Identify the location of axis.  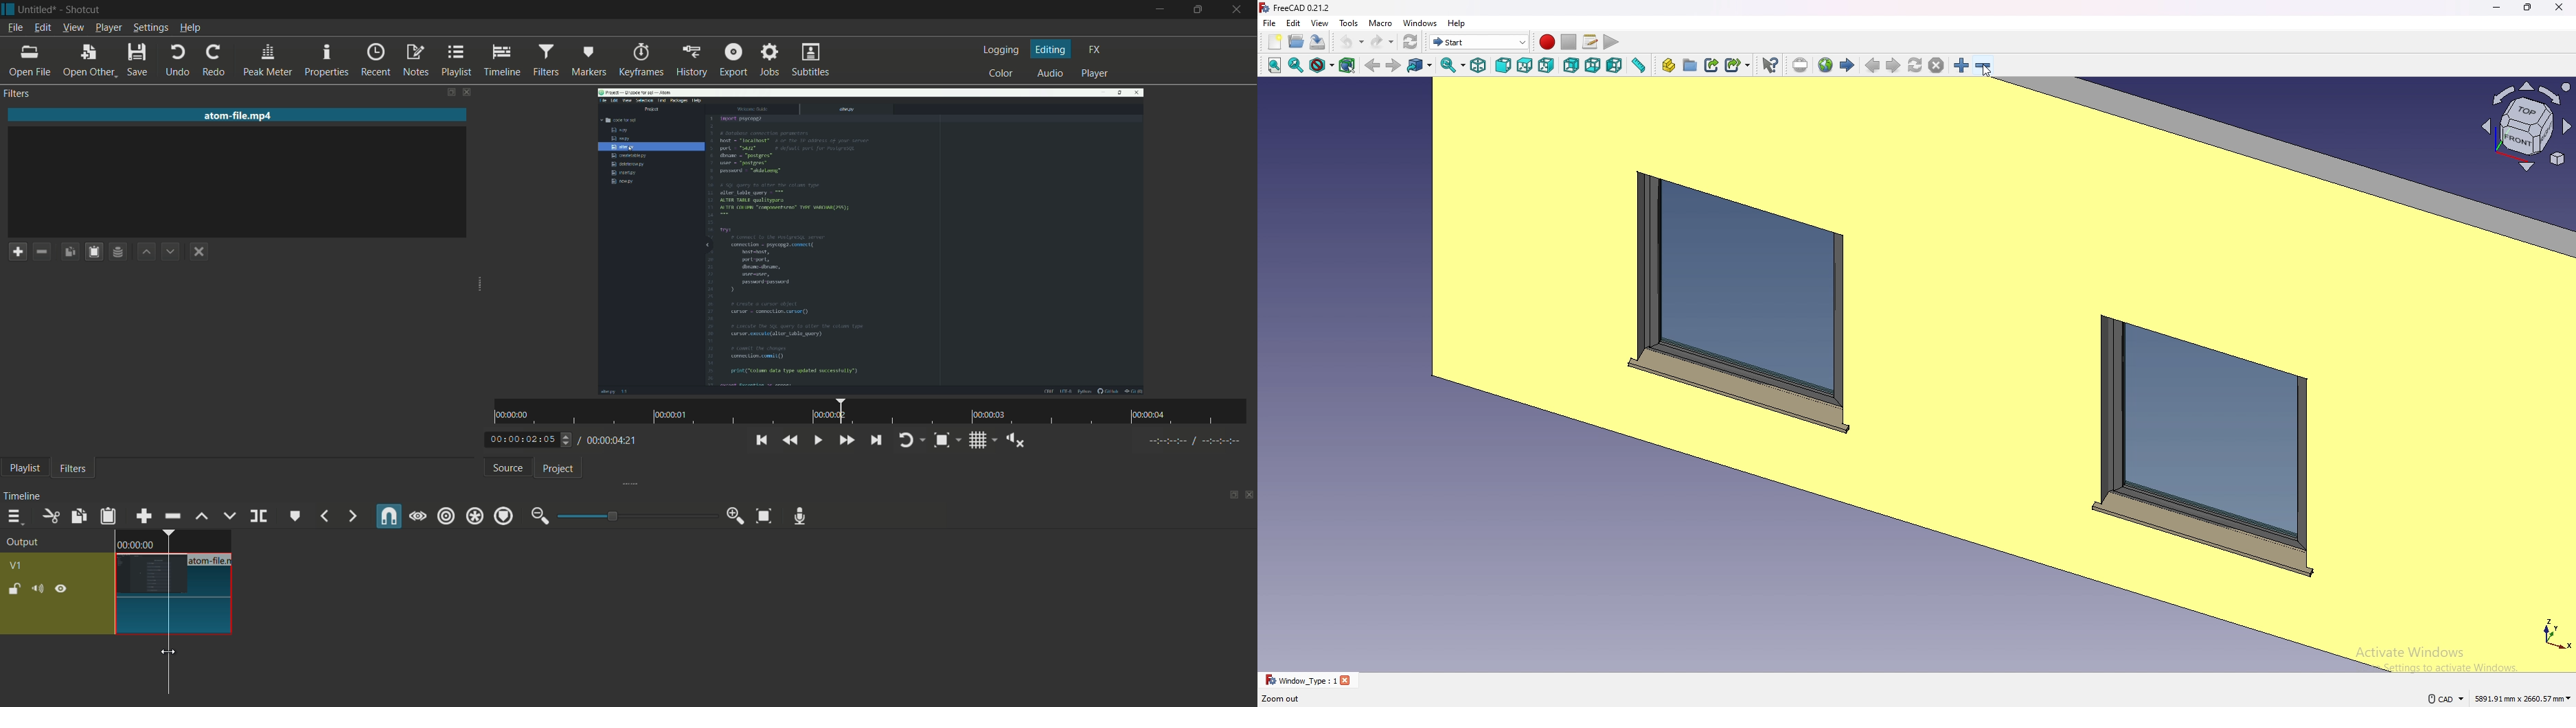
(2554, 631).